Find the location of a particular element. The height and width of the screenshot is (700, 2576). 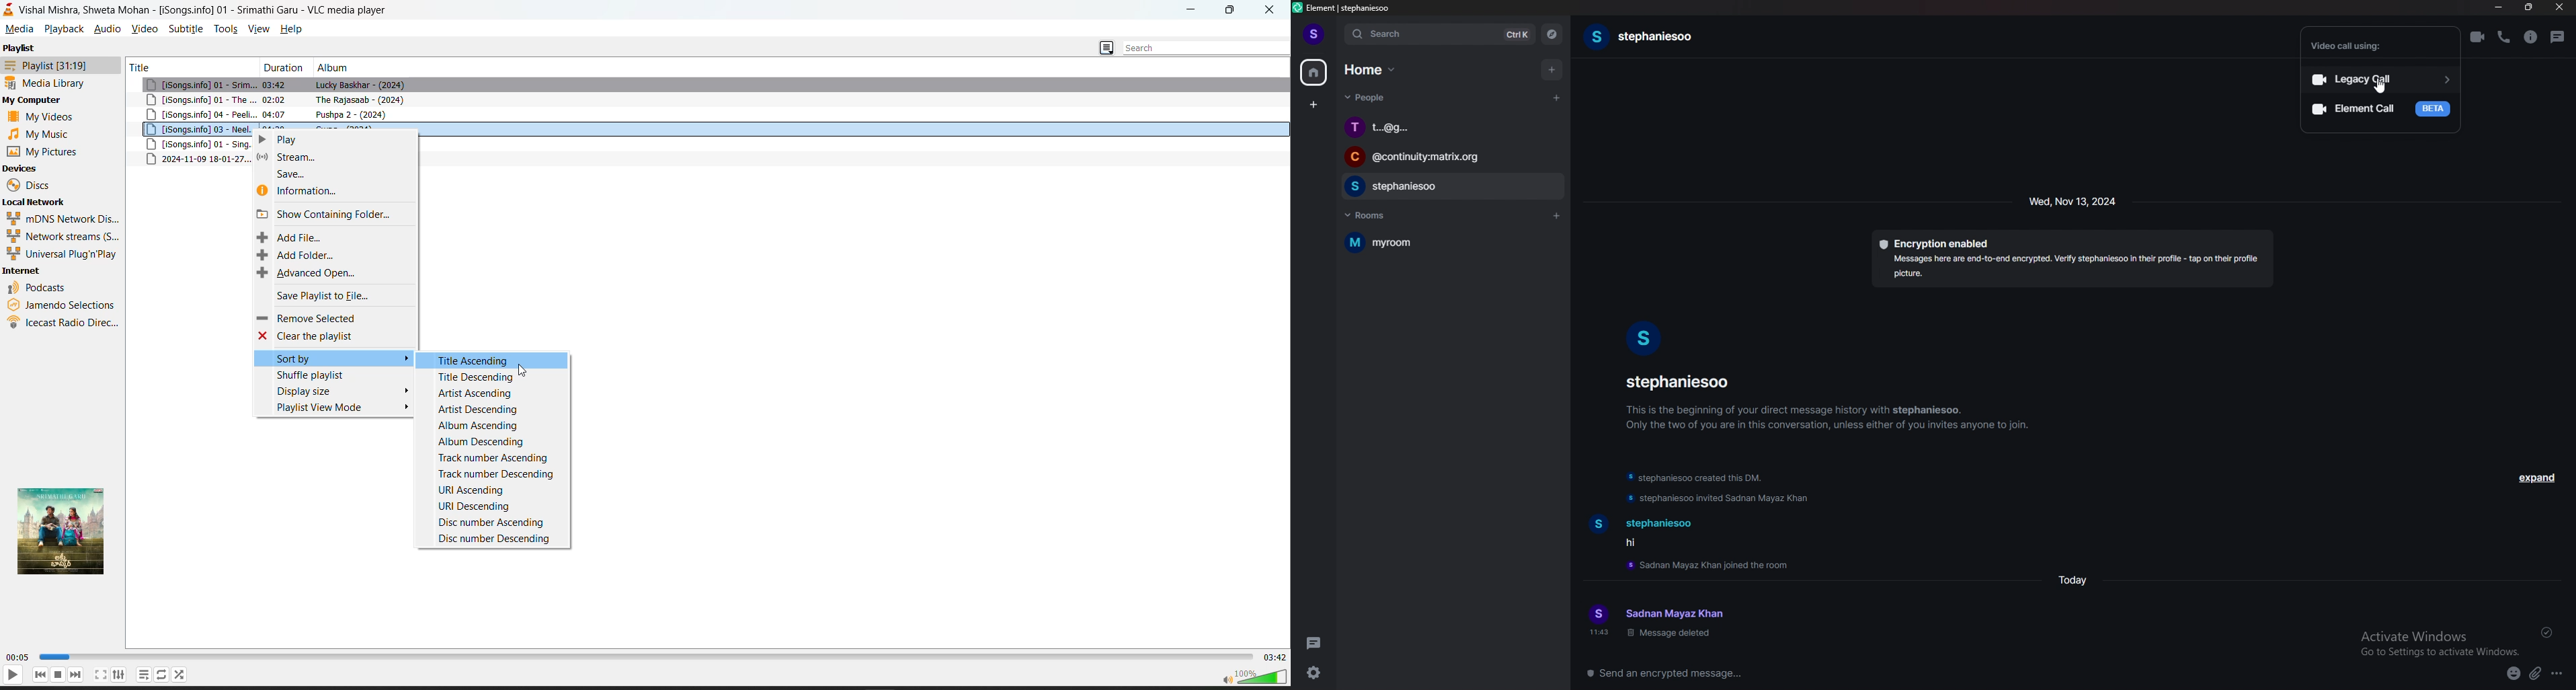

close is located at coordinates (1274, 9).